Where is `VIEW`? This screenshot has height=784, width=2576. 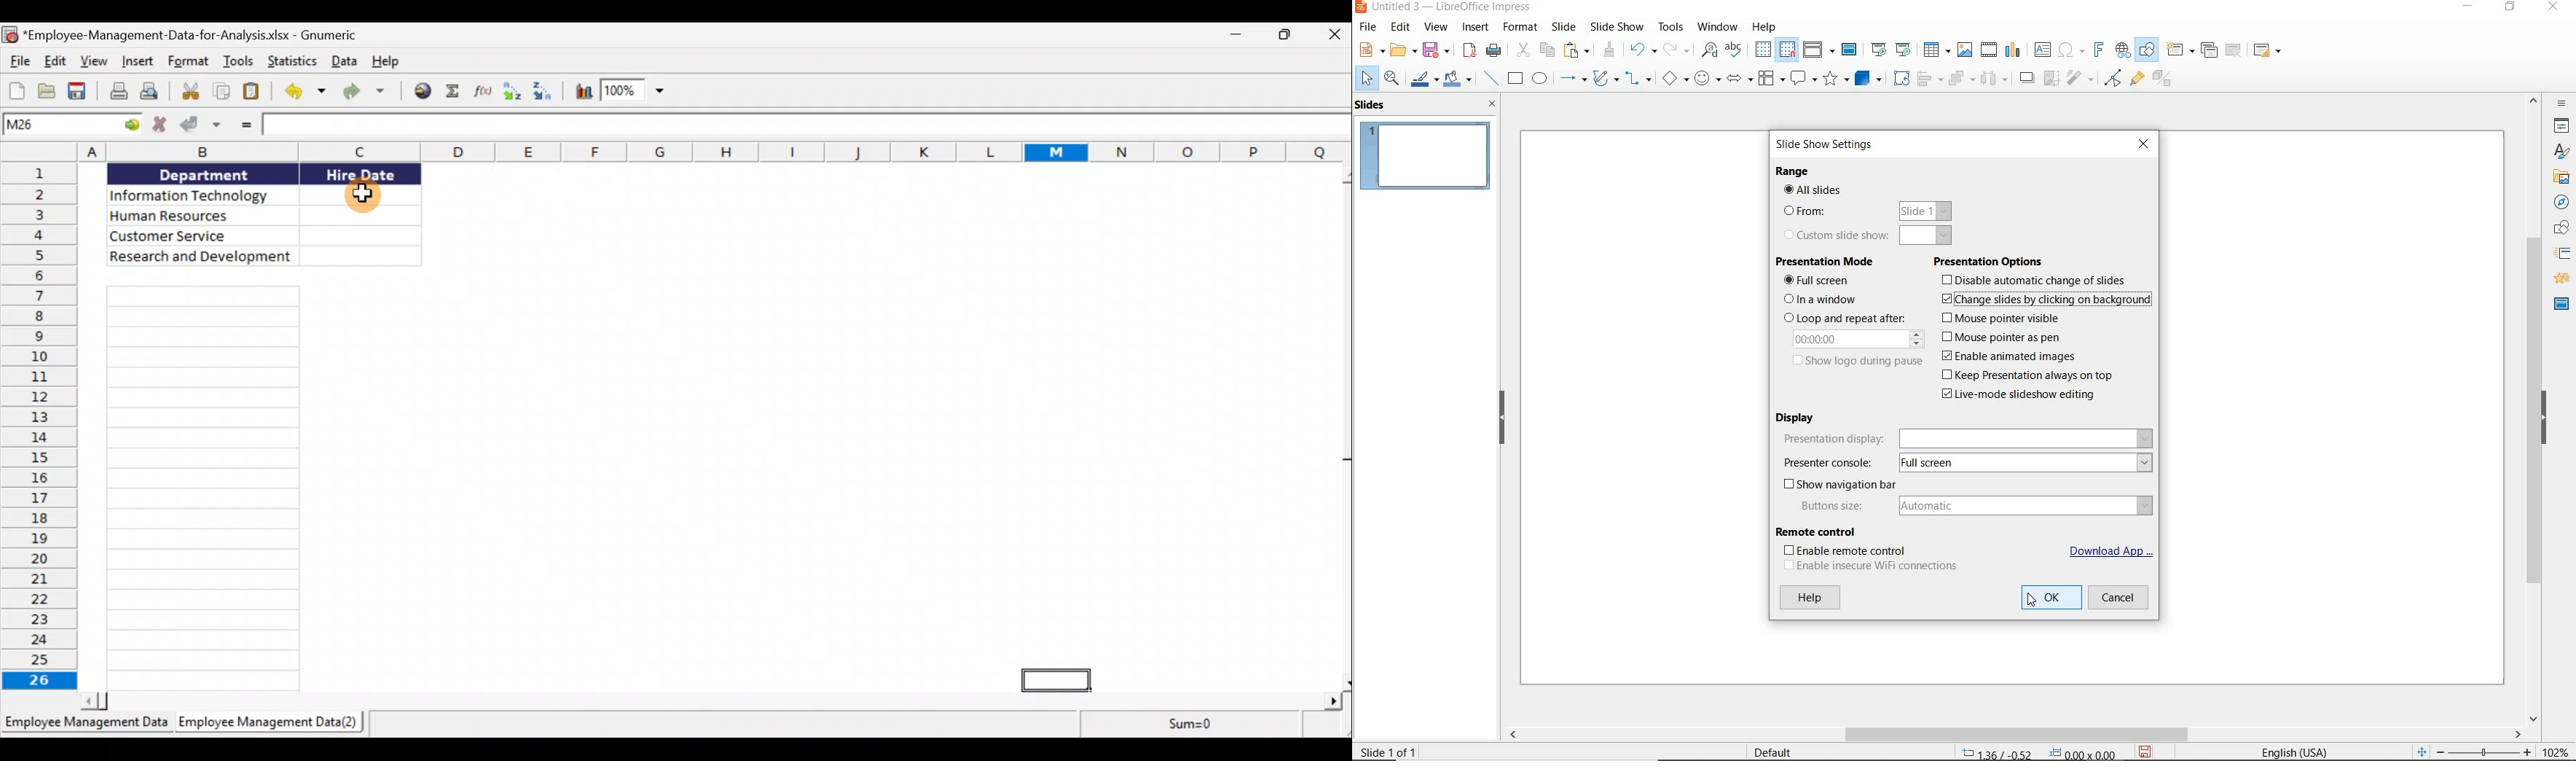 VIEW is located at coordinates (1437, 28).